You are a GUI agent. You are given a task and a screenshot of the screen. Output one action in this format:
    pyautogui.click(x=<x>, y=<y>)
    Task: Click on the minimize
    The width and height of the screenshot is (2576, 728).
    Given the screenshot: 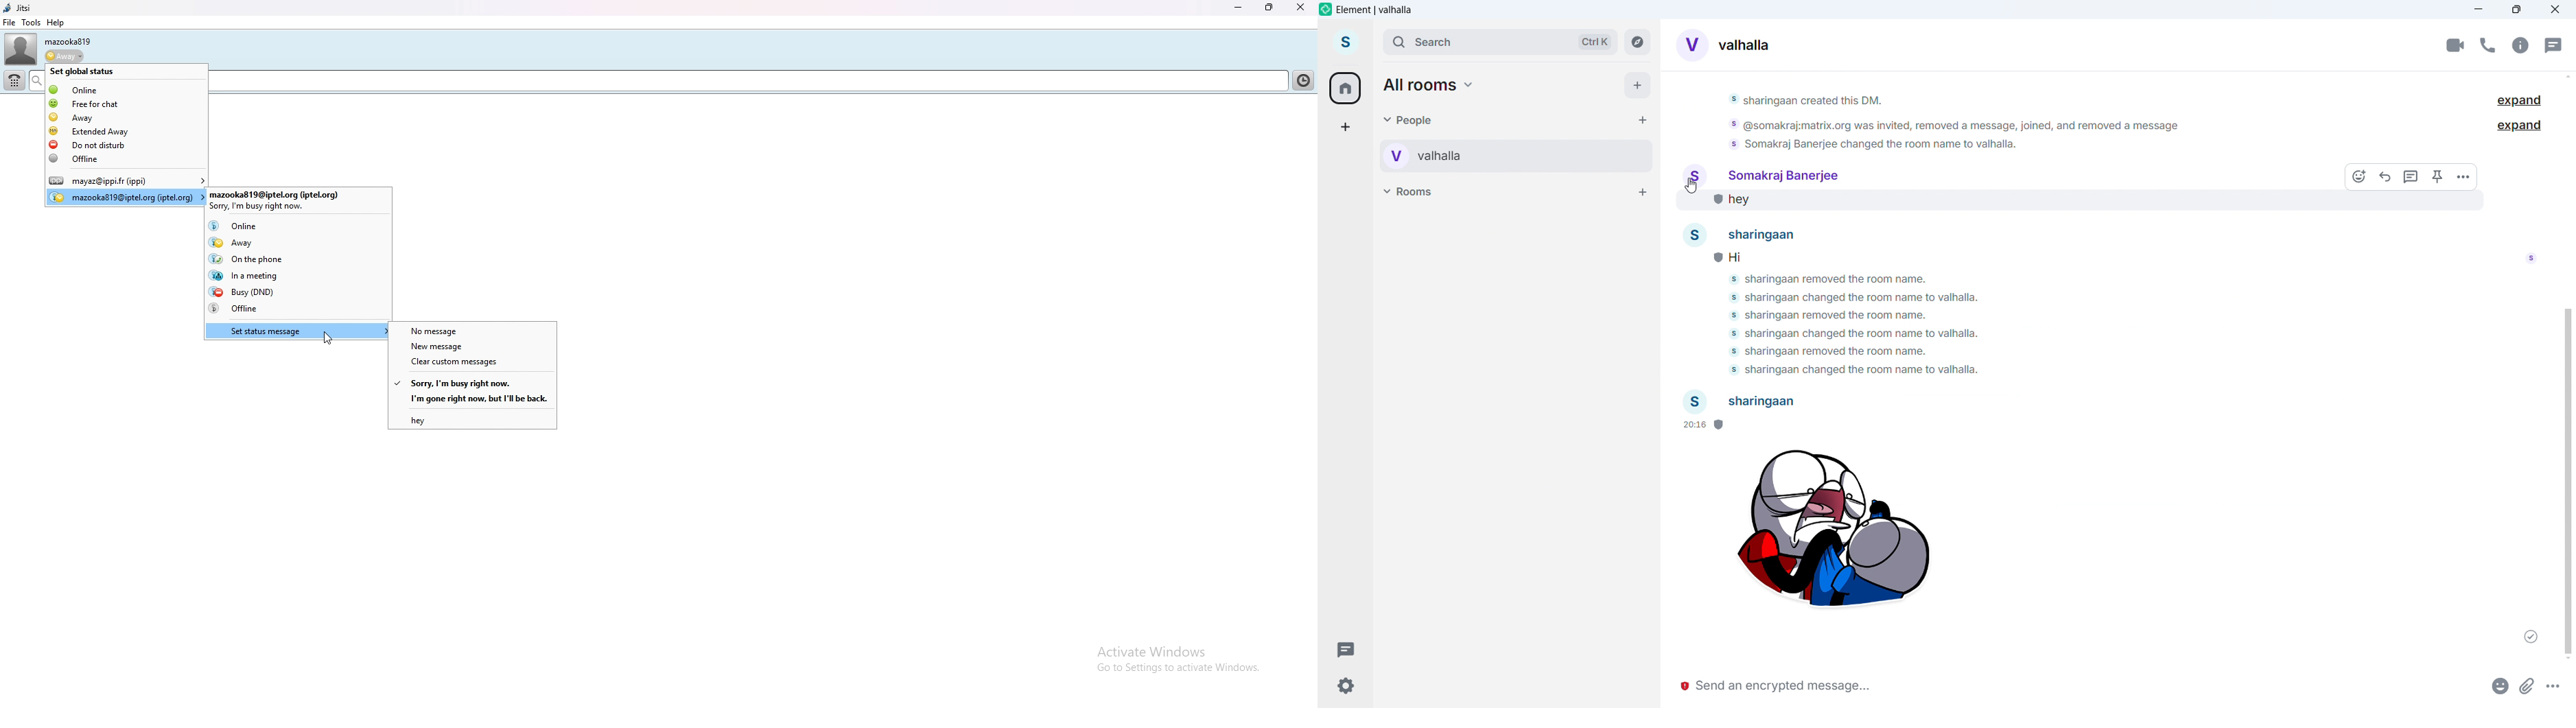 What is the action you would take?
    pyautogui.click(x=2479, y=10)
    